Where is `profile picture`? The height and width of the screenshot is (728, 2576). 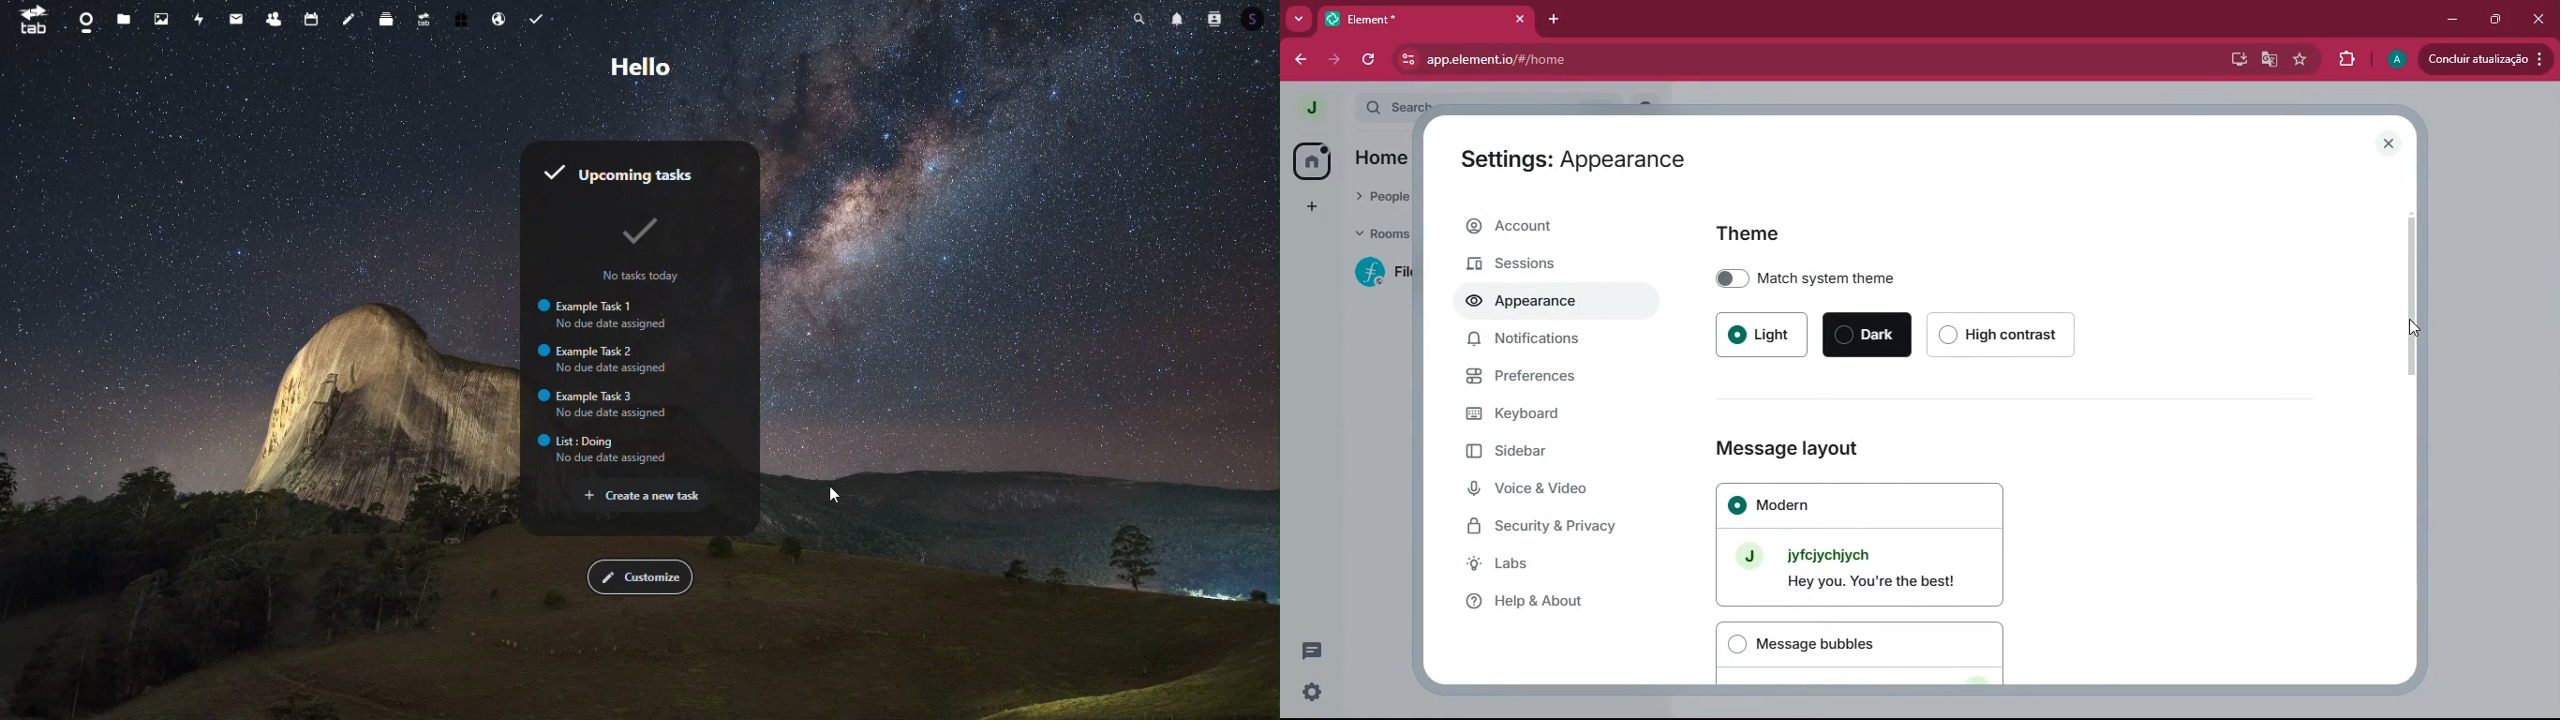 profile picture is located at coordinates (1309, 107).